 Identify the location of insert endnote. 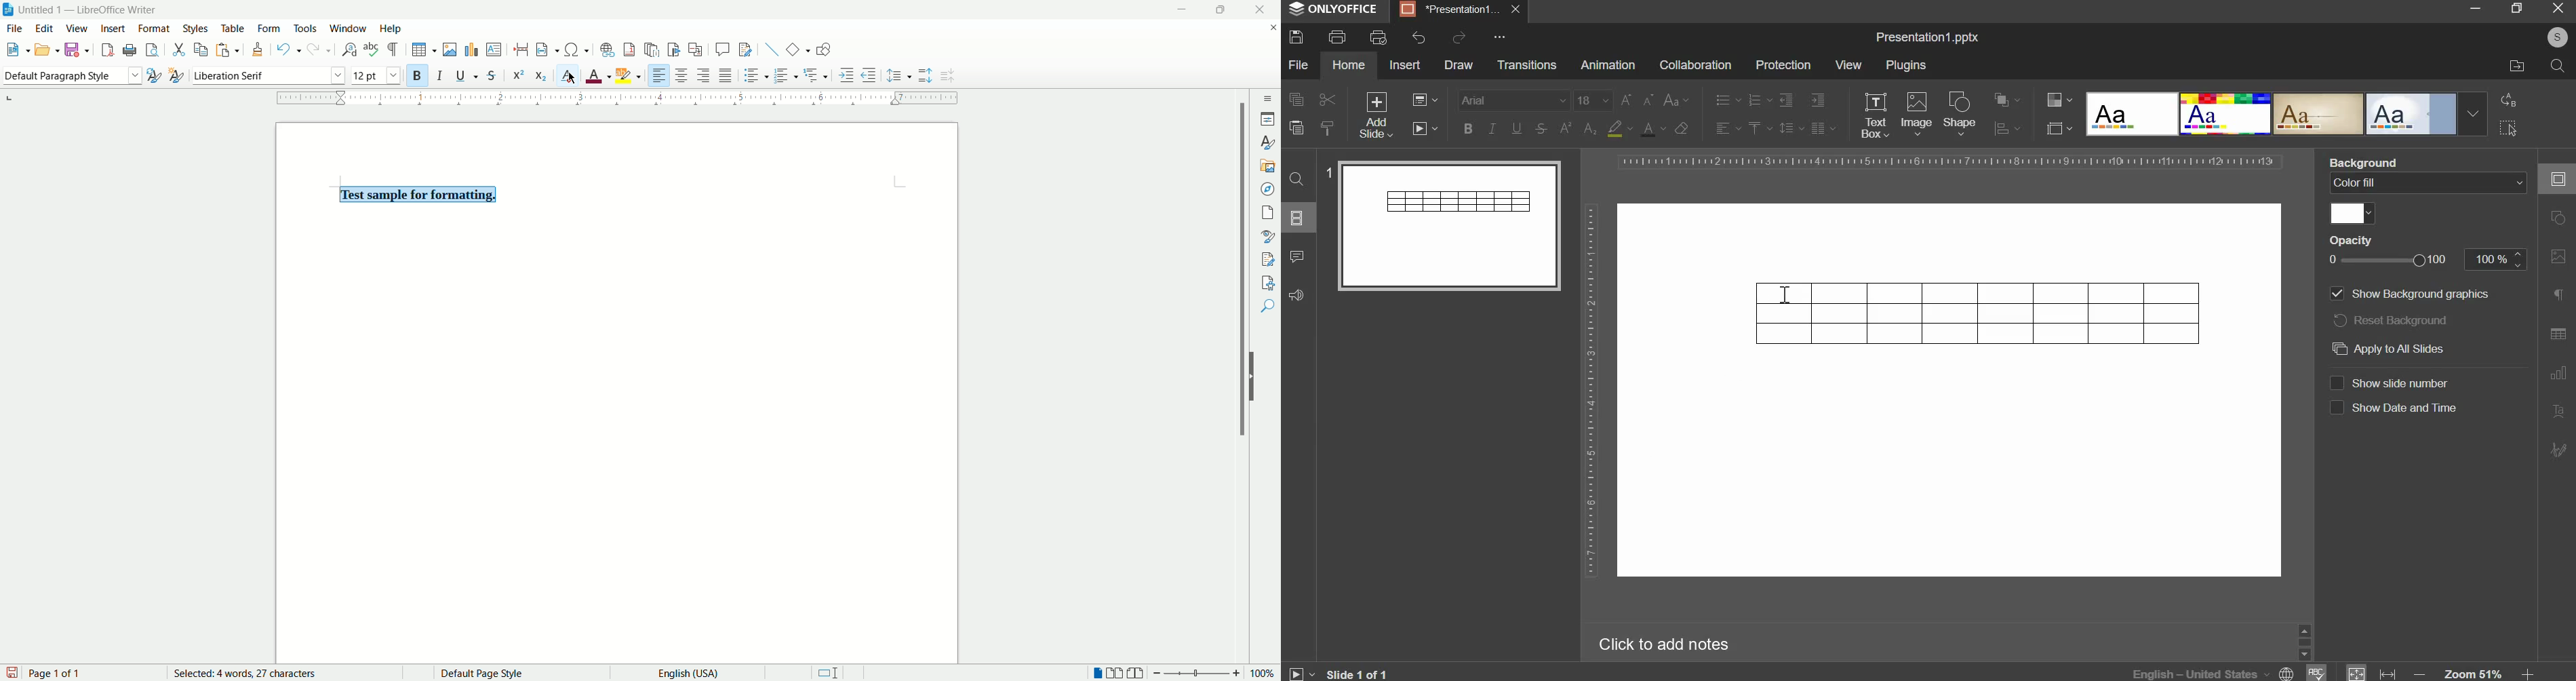
(651, 49).